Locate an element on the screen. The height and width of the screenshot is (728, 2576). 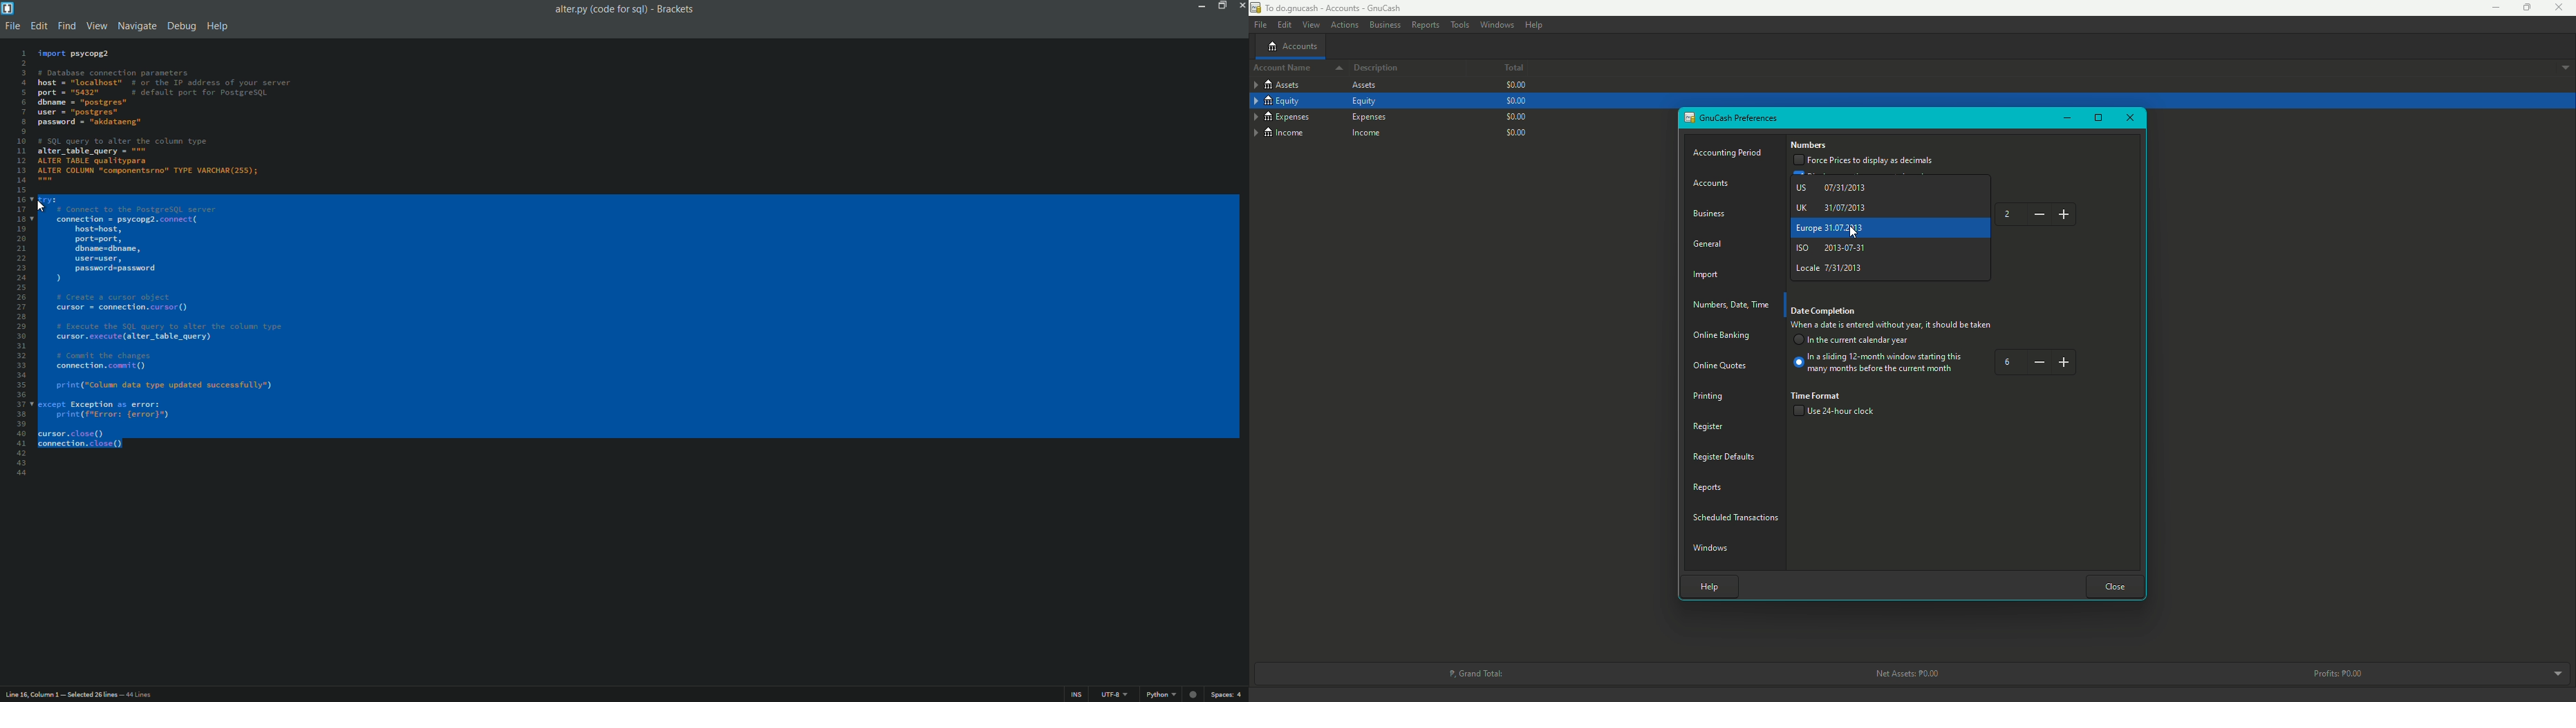
Restore is located at coordinates (2098, 119).